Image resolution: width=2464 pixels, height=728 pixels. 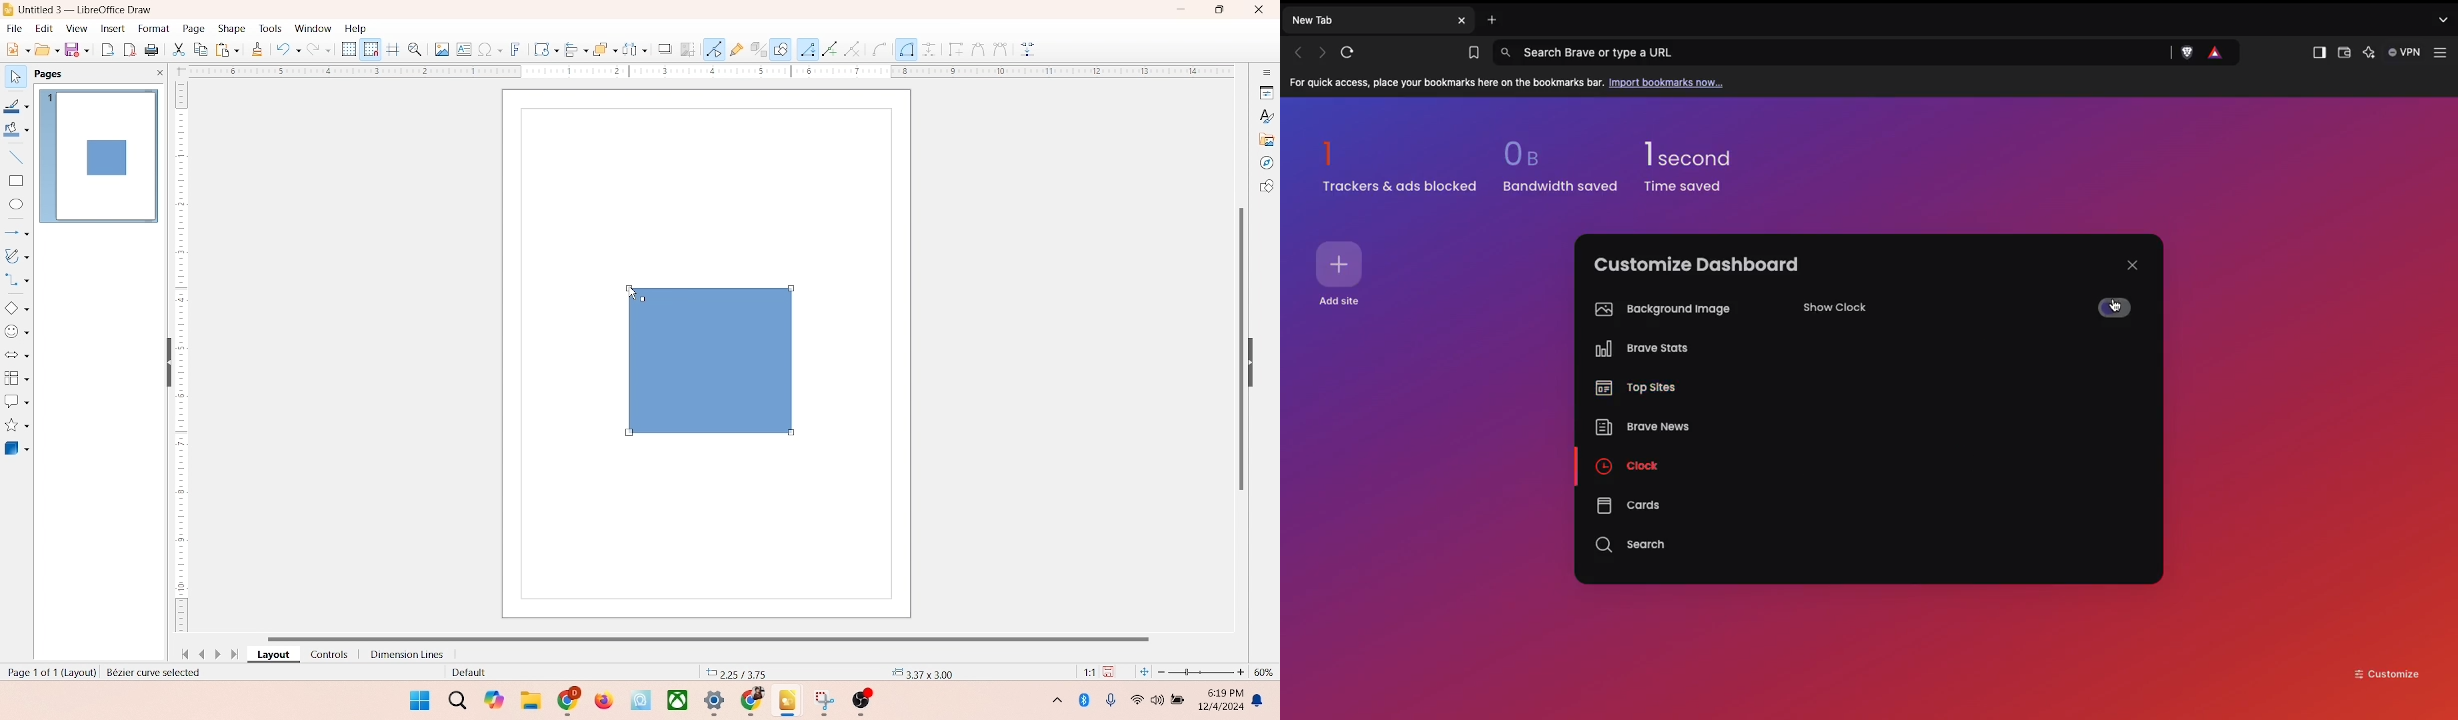 What do you see at coordinates (1183, 9) in the screenshot?
I see `minimize` at bounding box center [1183, 9].